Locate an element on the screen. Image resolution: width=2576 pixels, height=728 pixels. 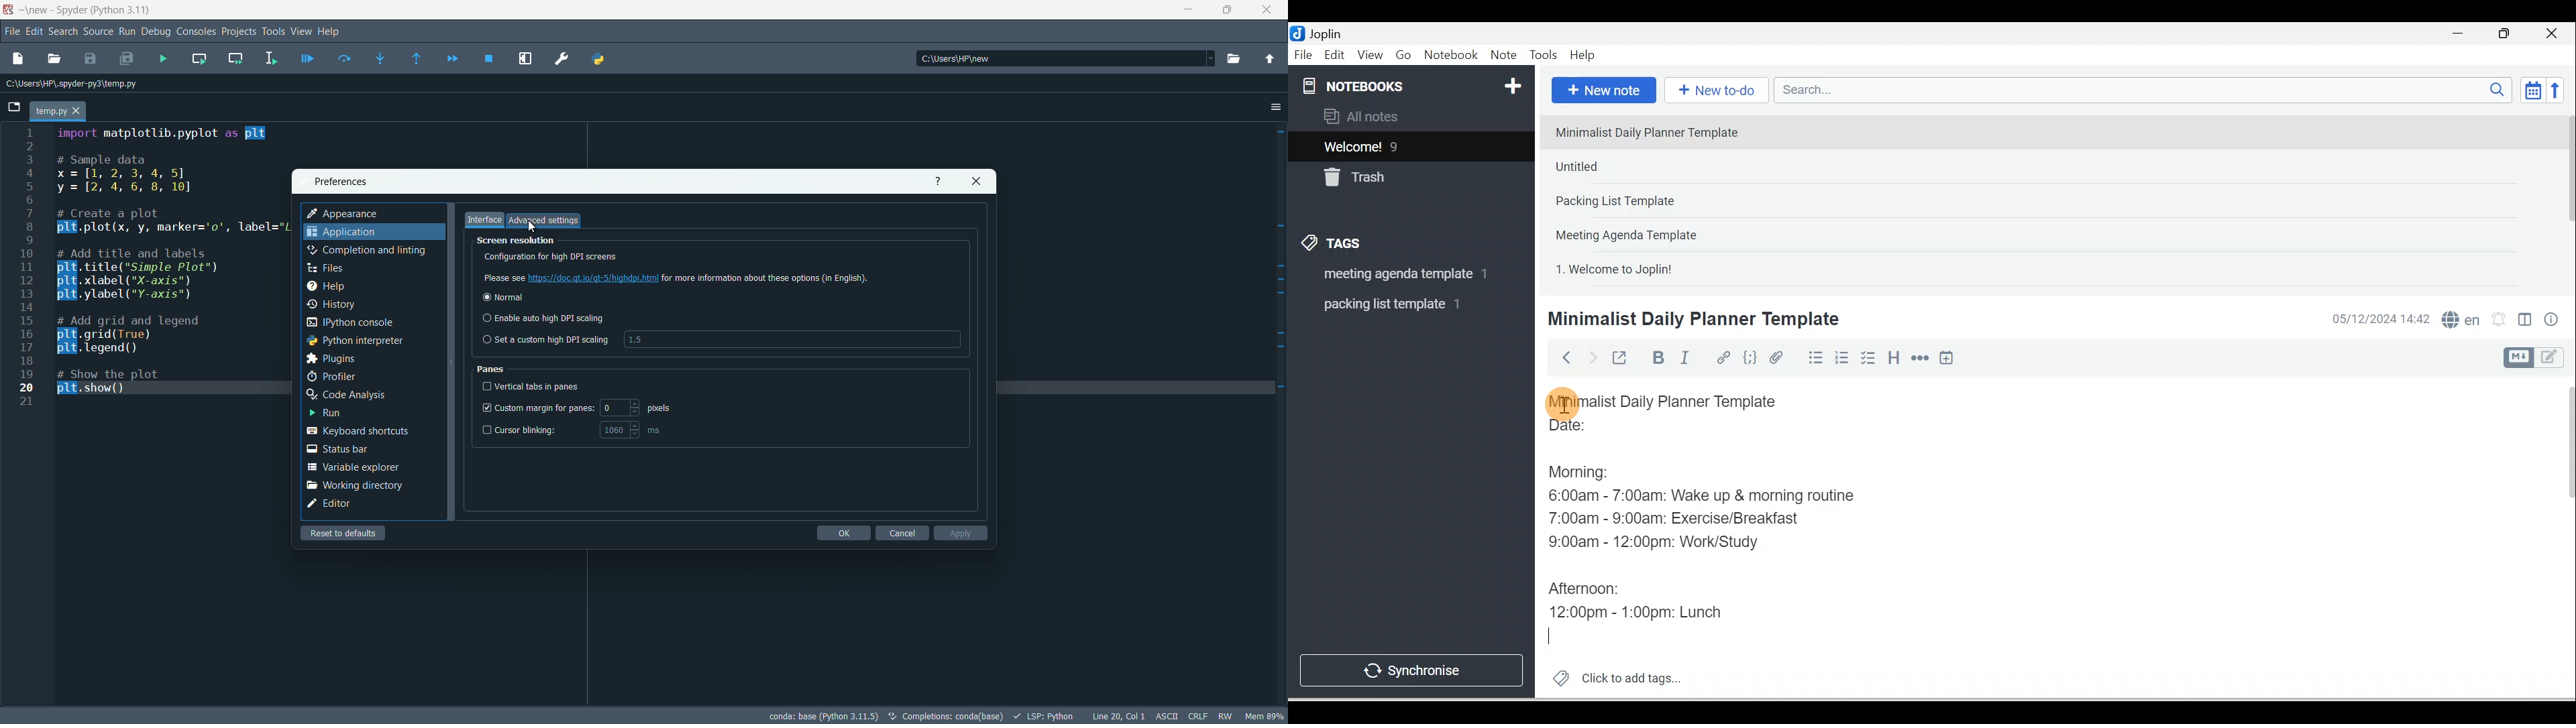
New to-do is located at coordinates (1713, 91).